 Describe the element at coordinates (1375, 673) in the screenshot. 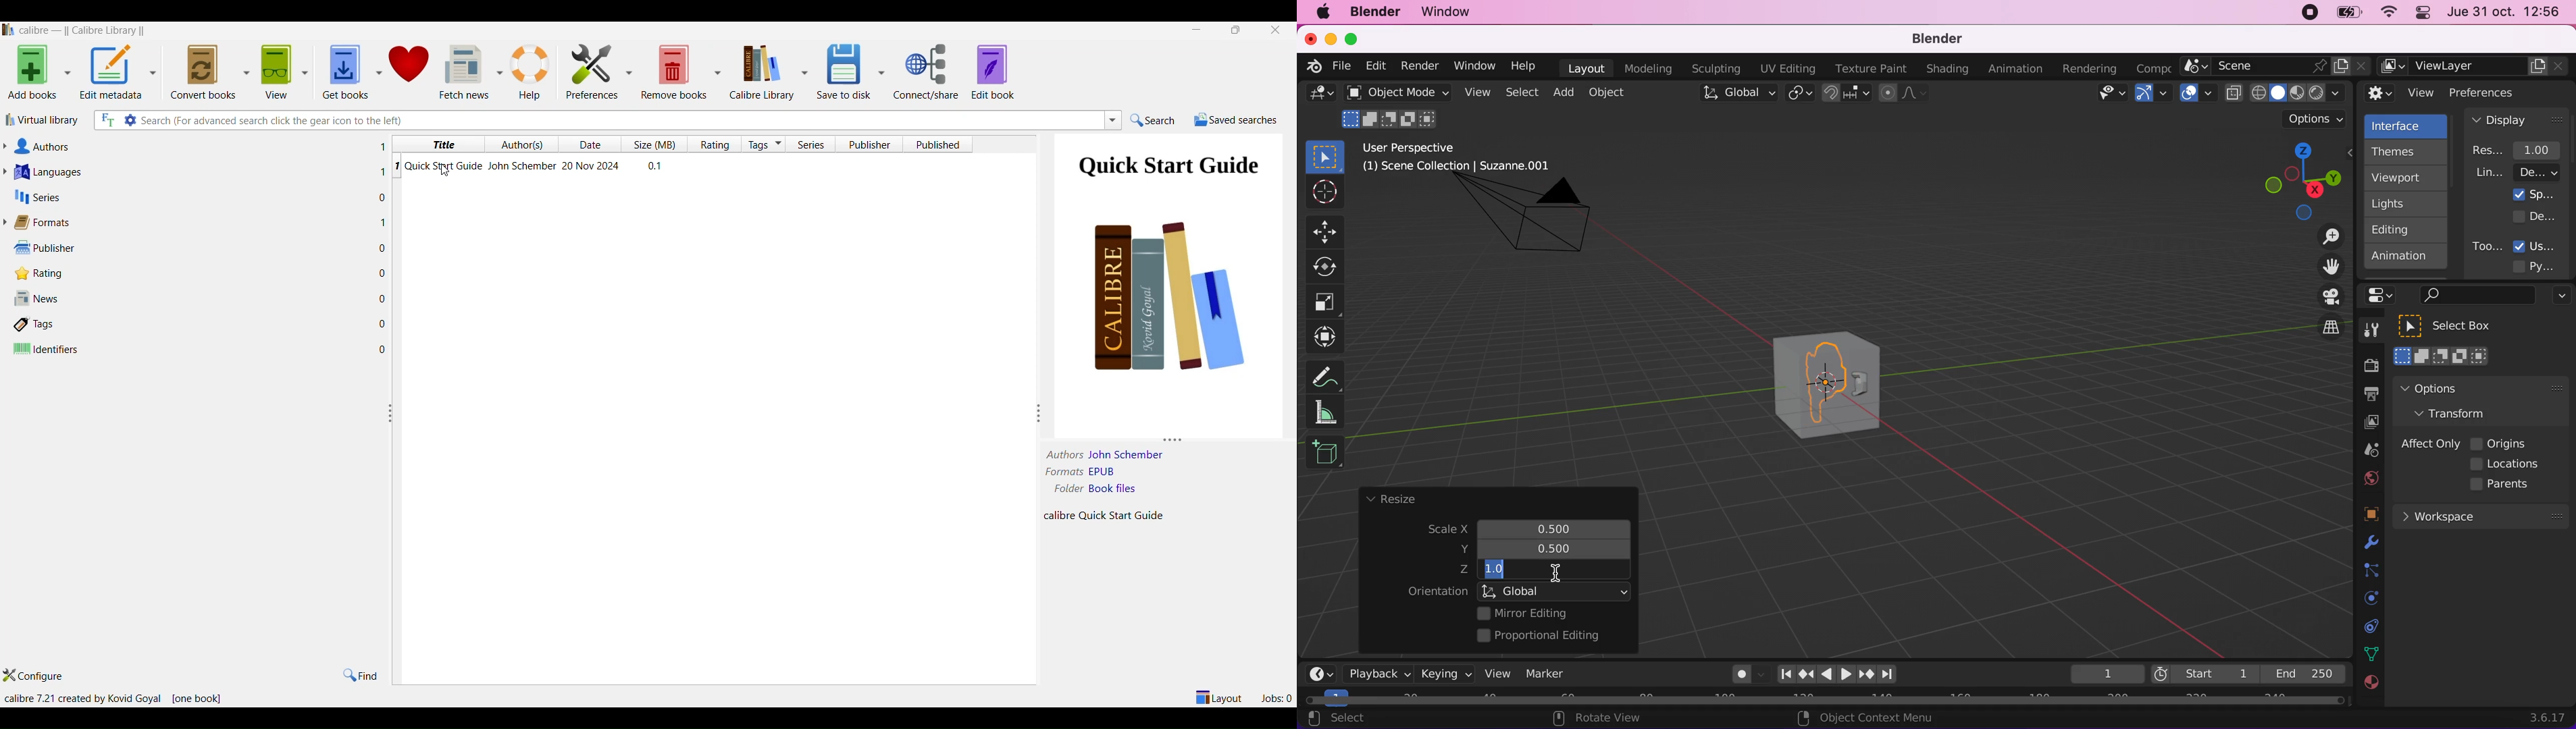

I see `playback` at that location.